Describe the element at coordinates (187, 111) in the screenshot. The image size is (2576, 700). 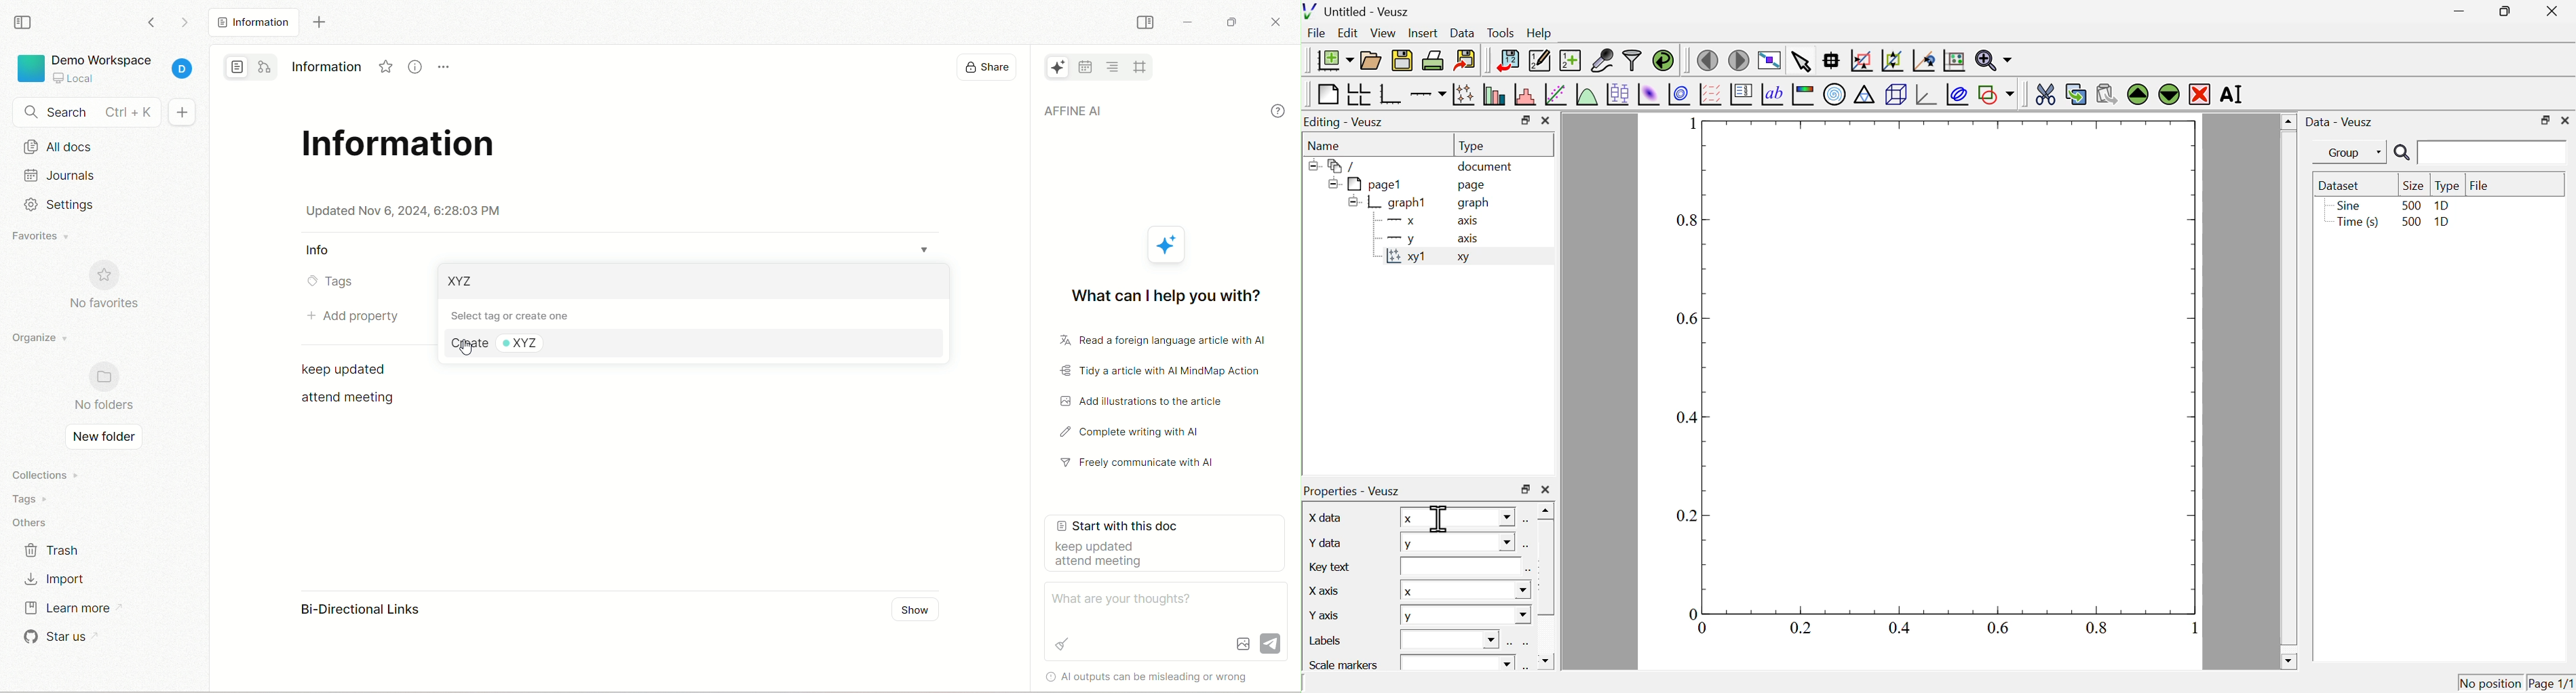
I see `+` at that location.